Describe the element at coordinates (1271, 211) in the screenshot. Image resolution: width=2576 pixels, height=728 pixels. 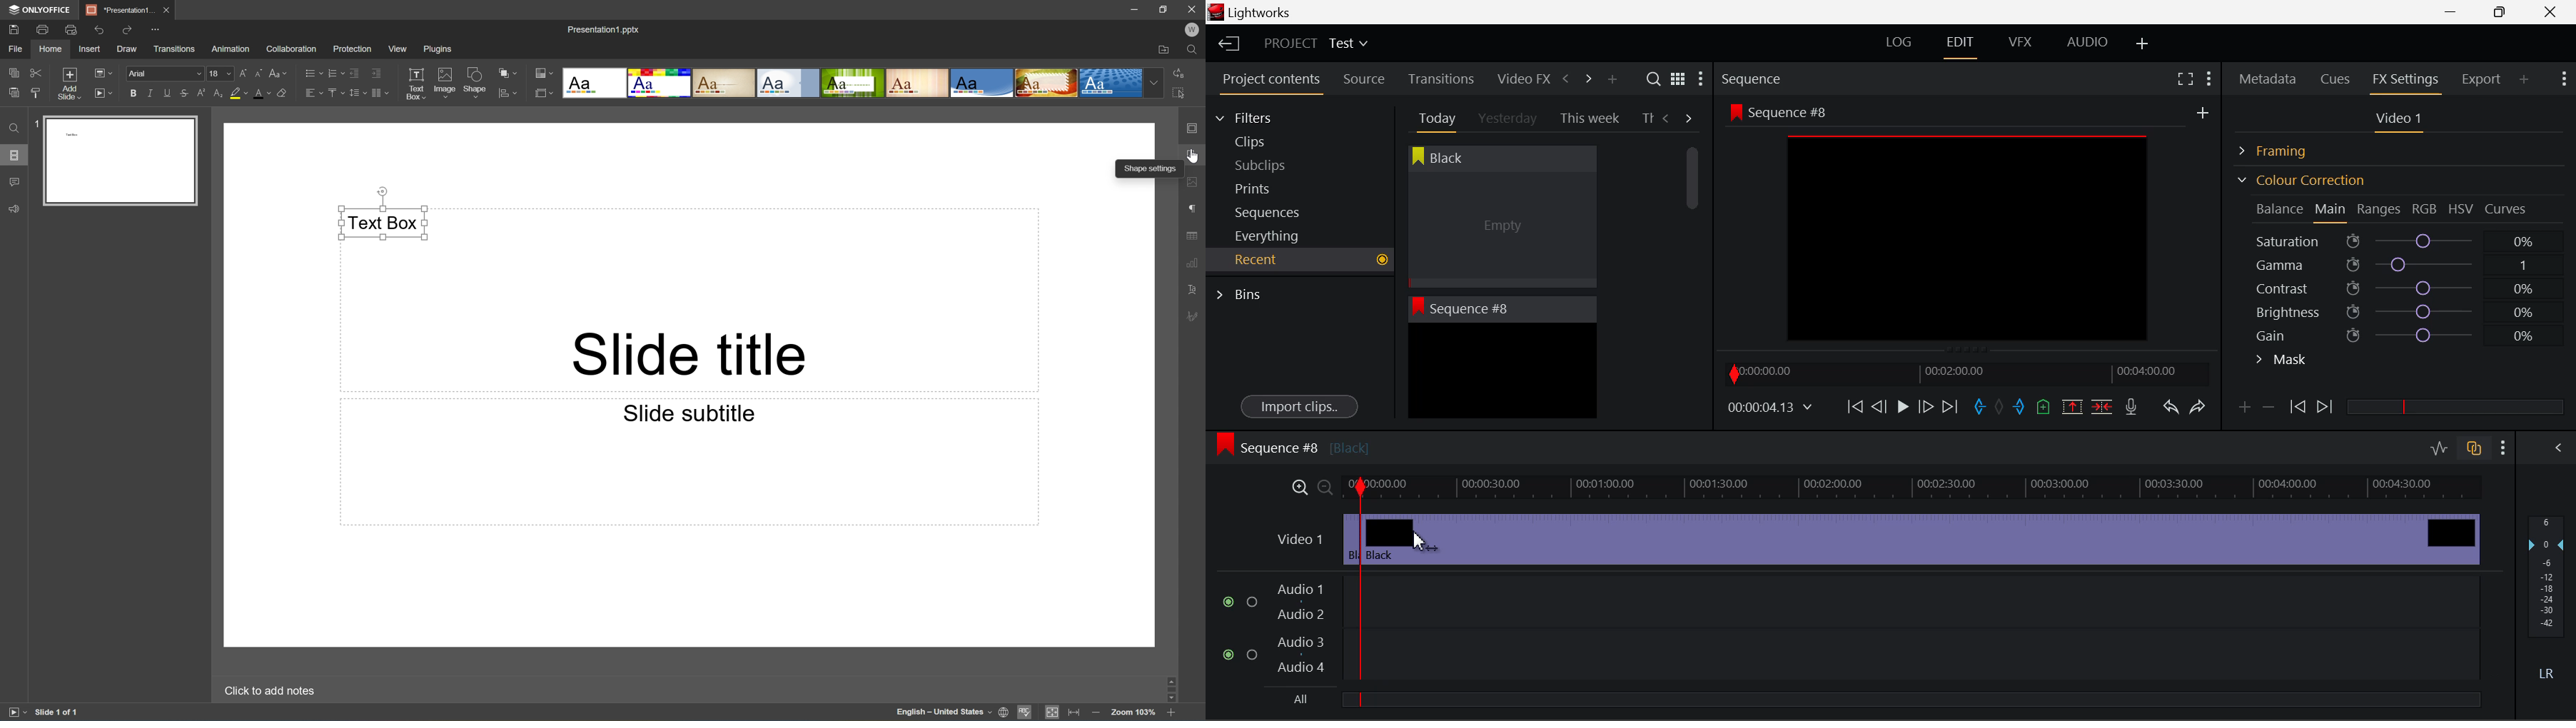
I see `Sequences` at that location.